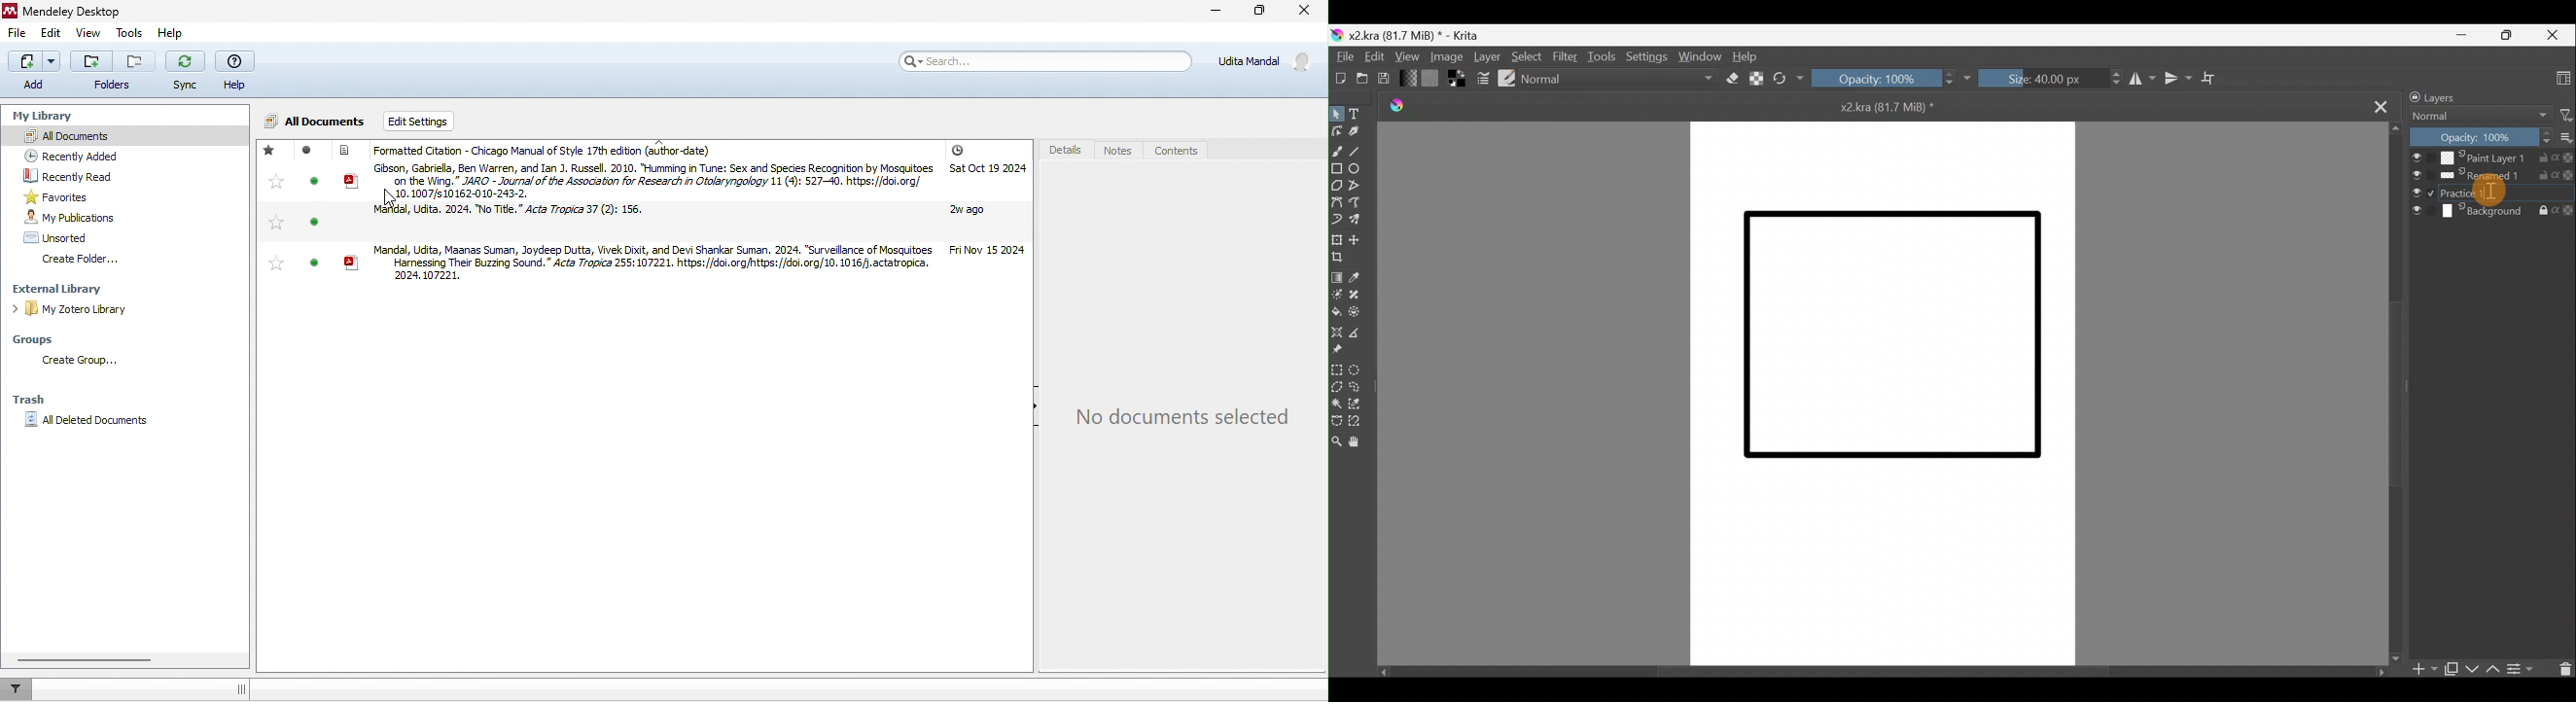  Describe the element at coordinates (2391, 391) in the screenshot. I see `Scroll bar` at that location.